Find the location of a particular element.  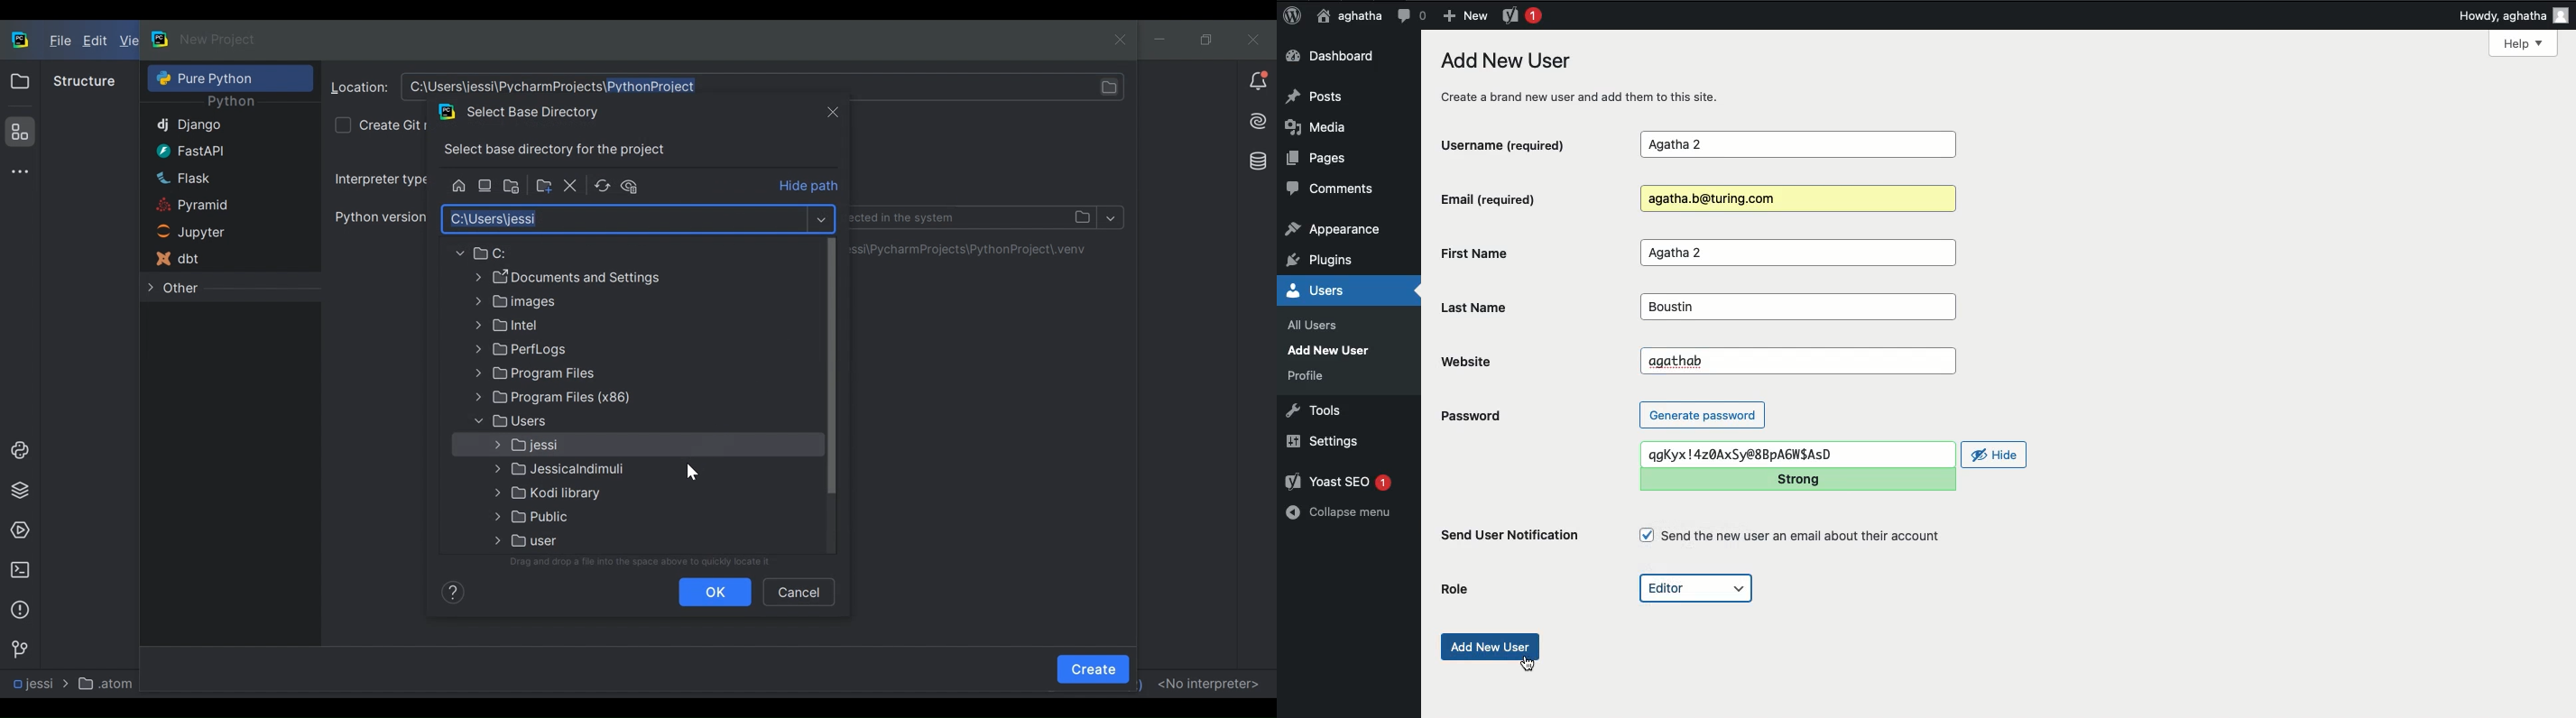

Agatha 2 is located at coordinates (1797, 253).